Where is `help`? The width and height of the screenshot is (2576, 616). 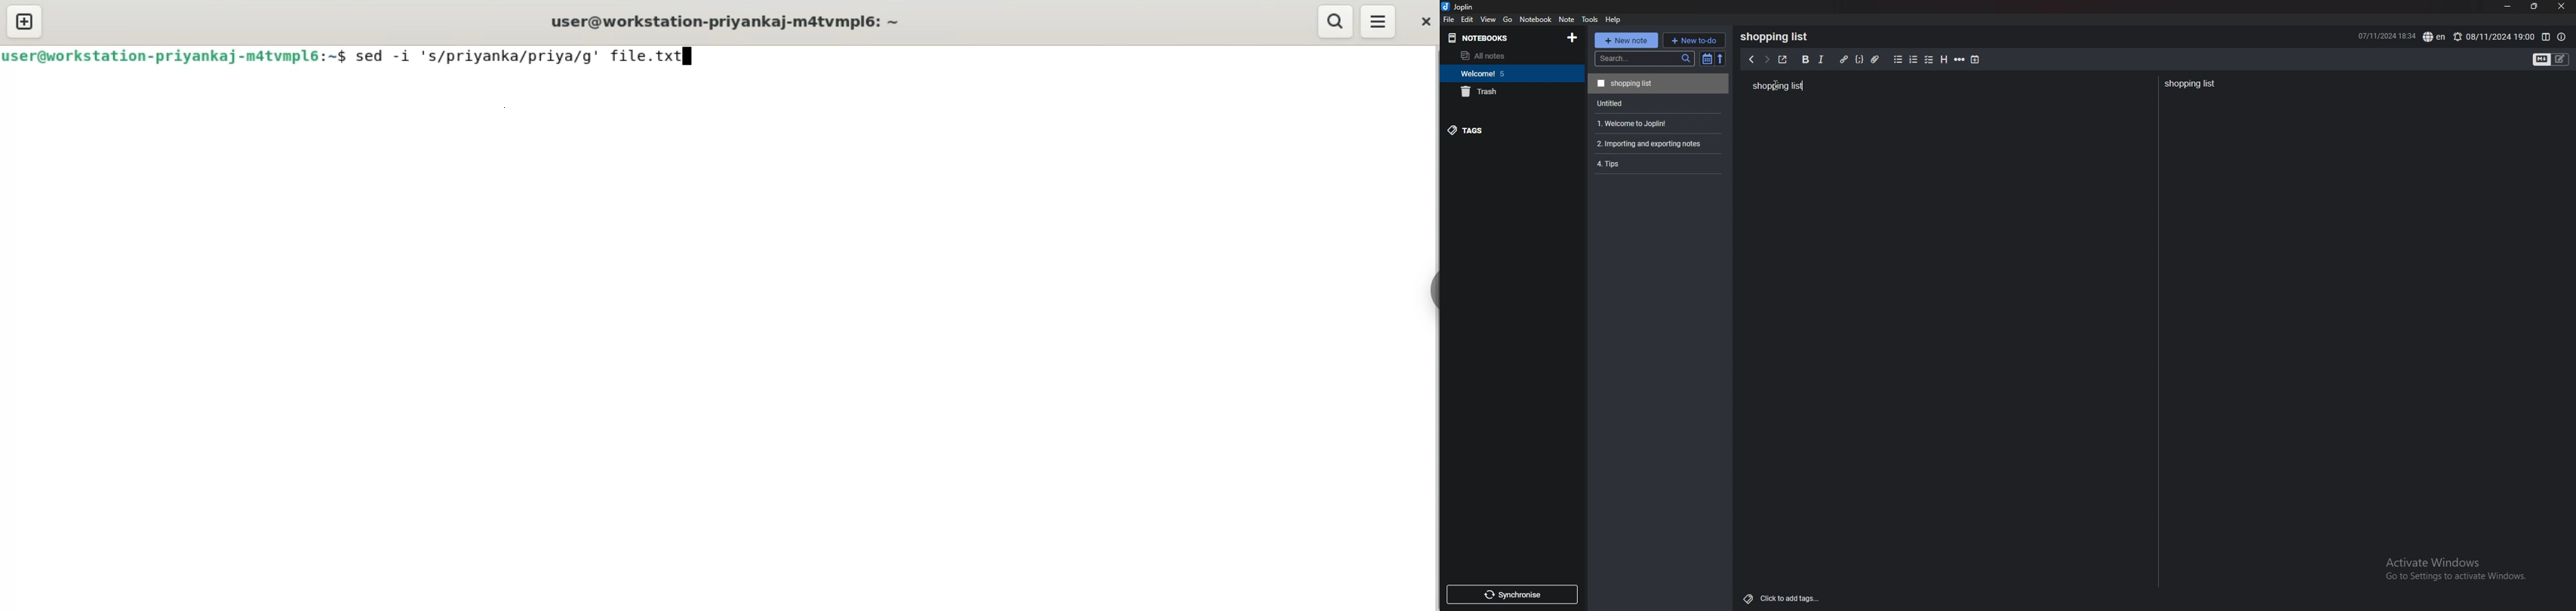 help is located at coordinates (1614, 20).